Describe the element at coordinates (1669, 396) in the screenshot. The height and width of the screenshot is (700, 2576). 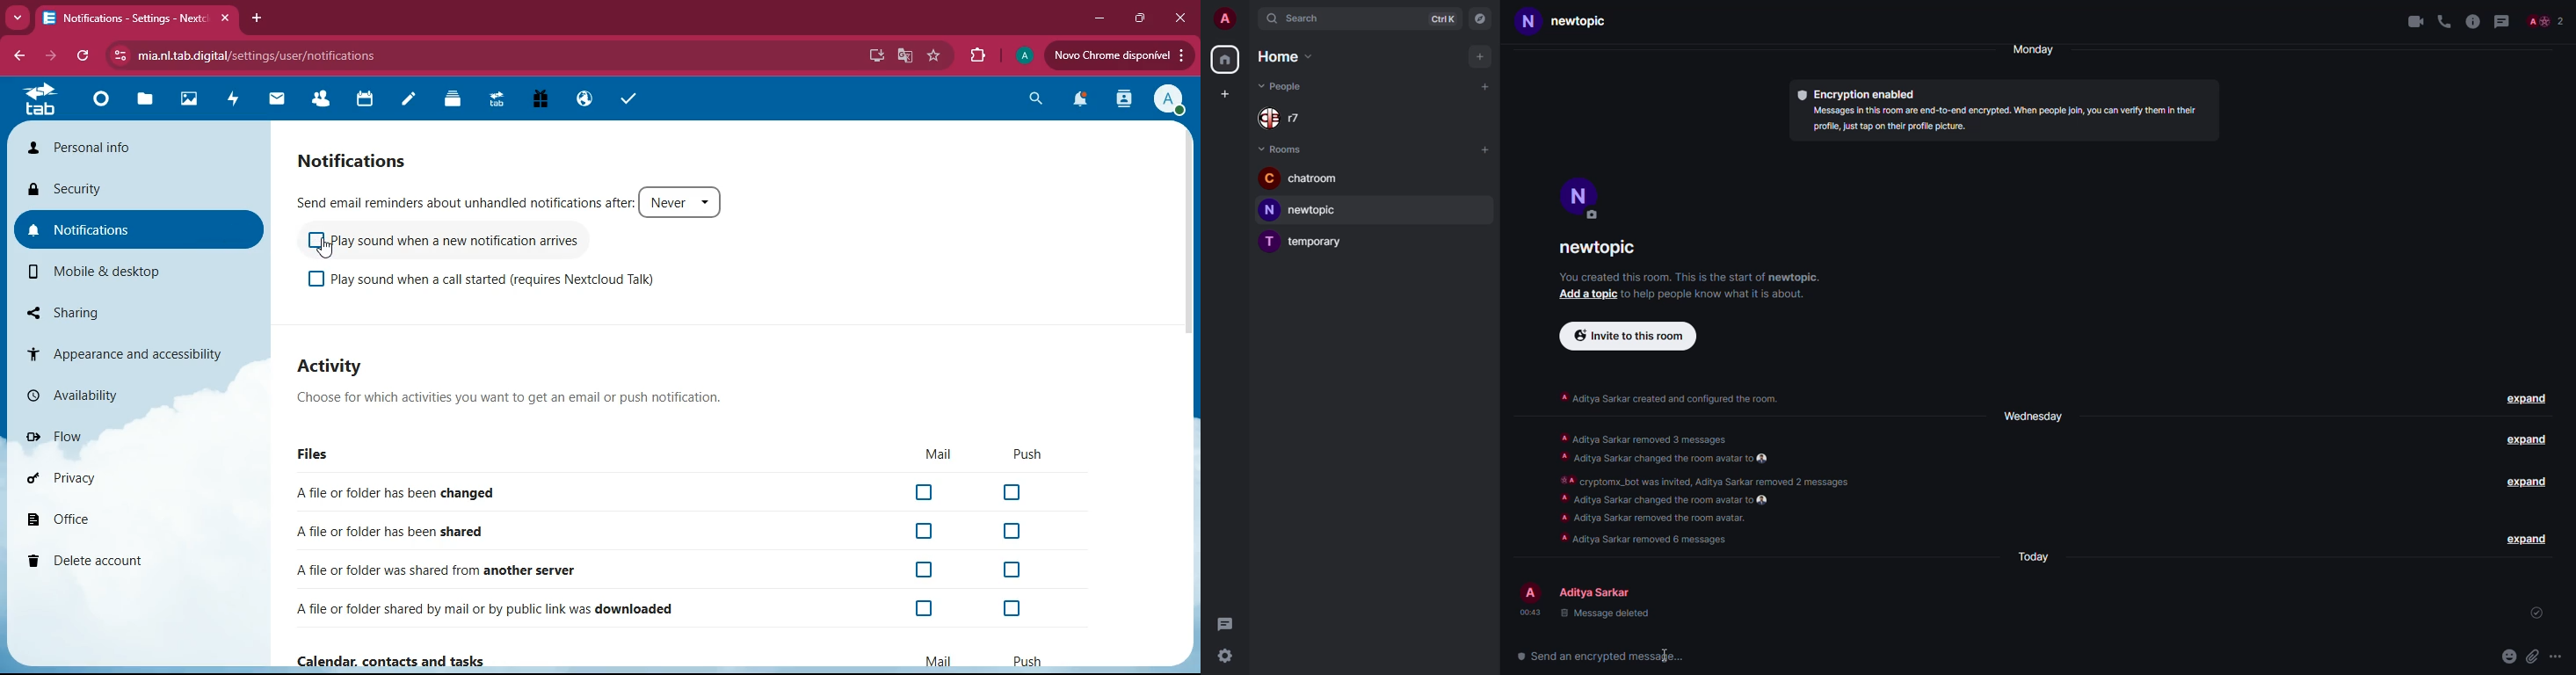
I see `info` at that location.